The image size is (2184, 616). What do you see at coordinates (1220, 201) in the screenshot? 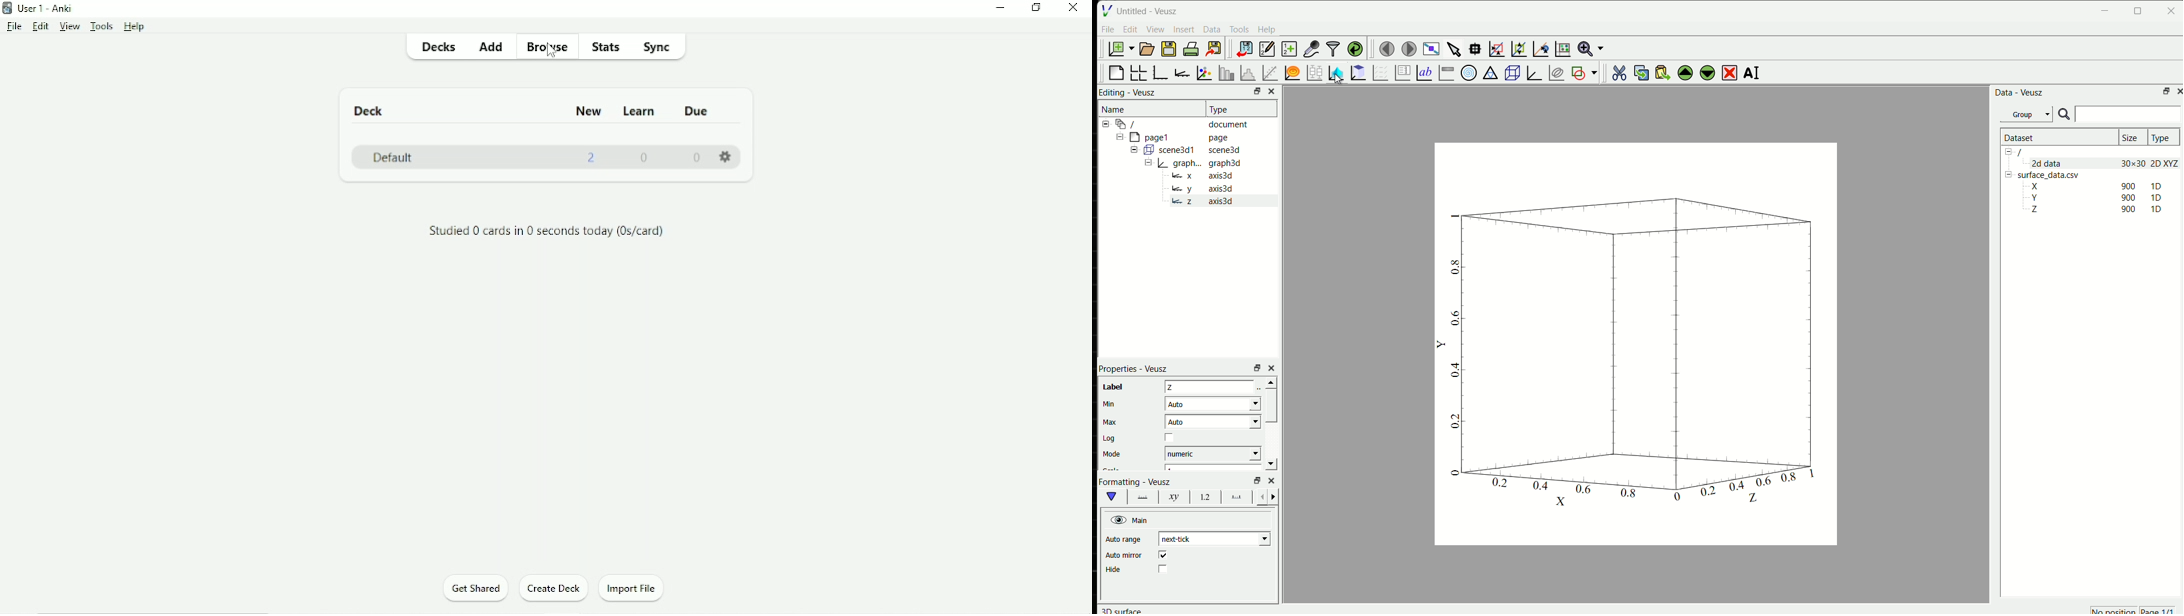
I see `axis3d` at bounding box center [1220, 201].